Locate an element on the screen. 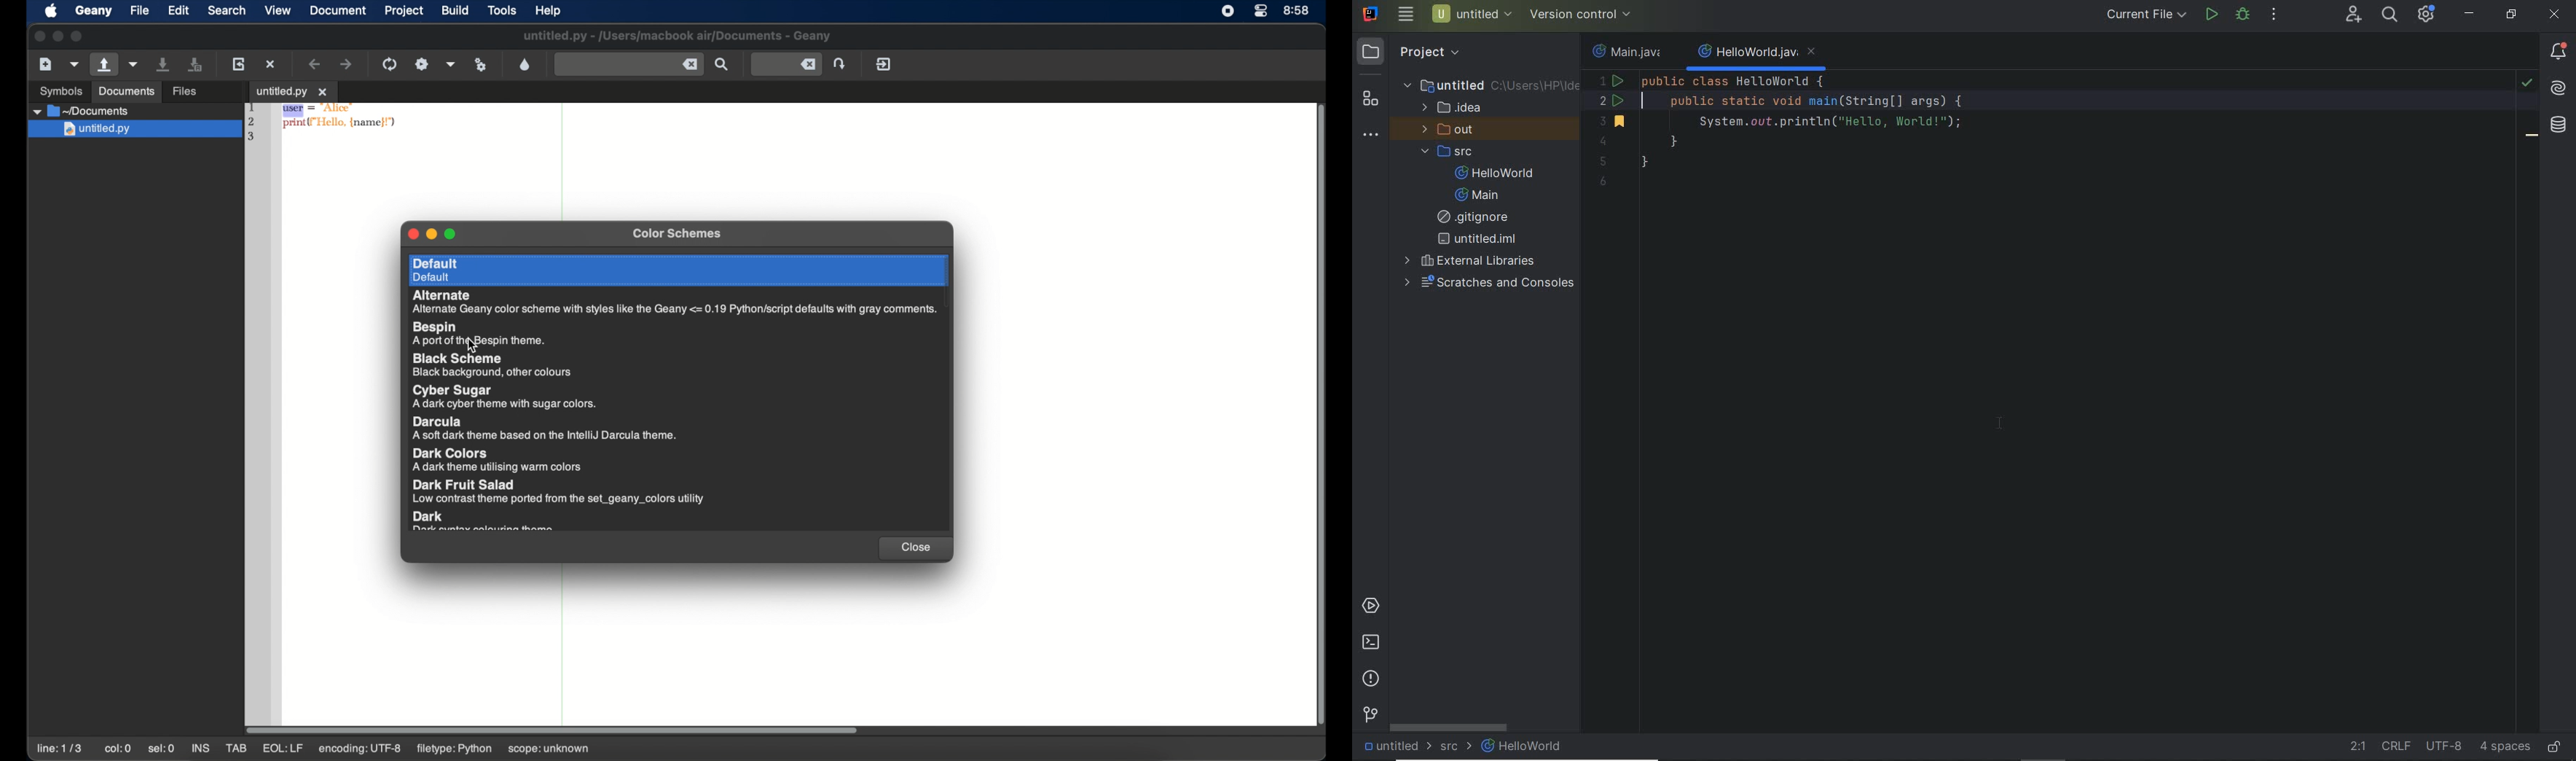 Image resolution: width=2576 pixels, height=784 pixels. save all open files is located at coordinates (197, 65).